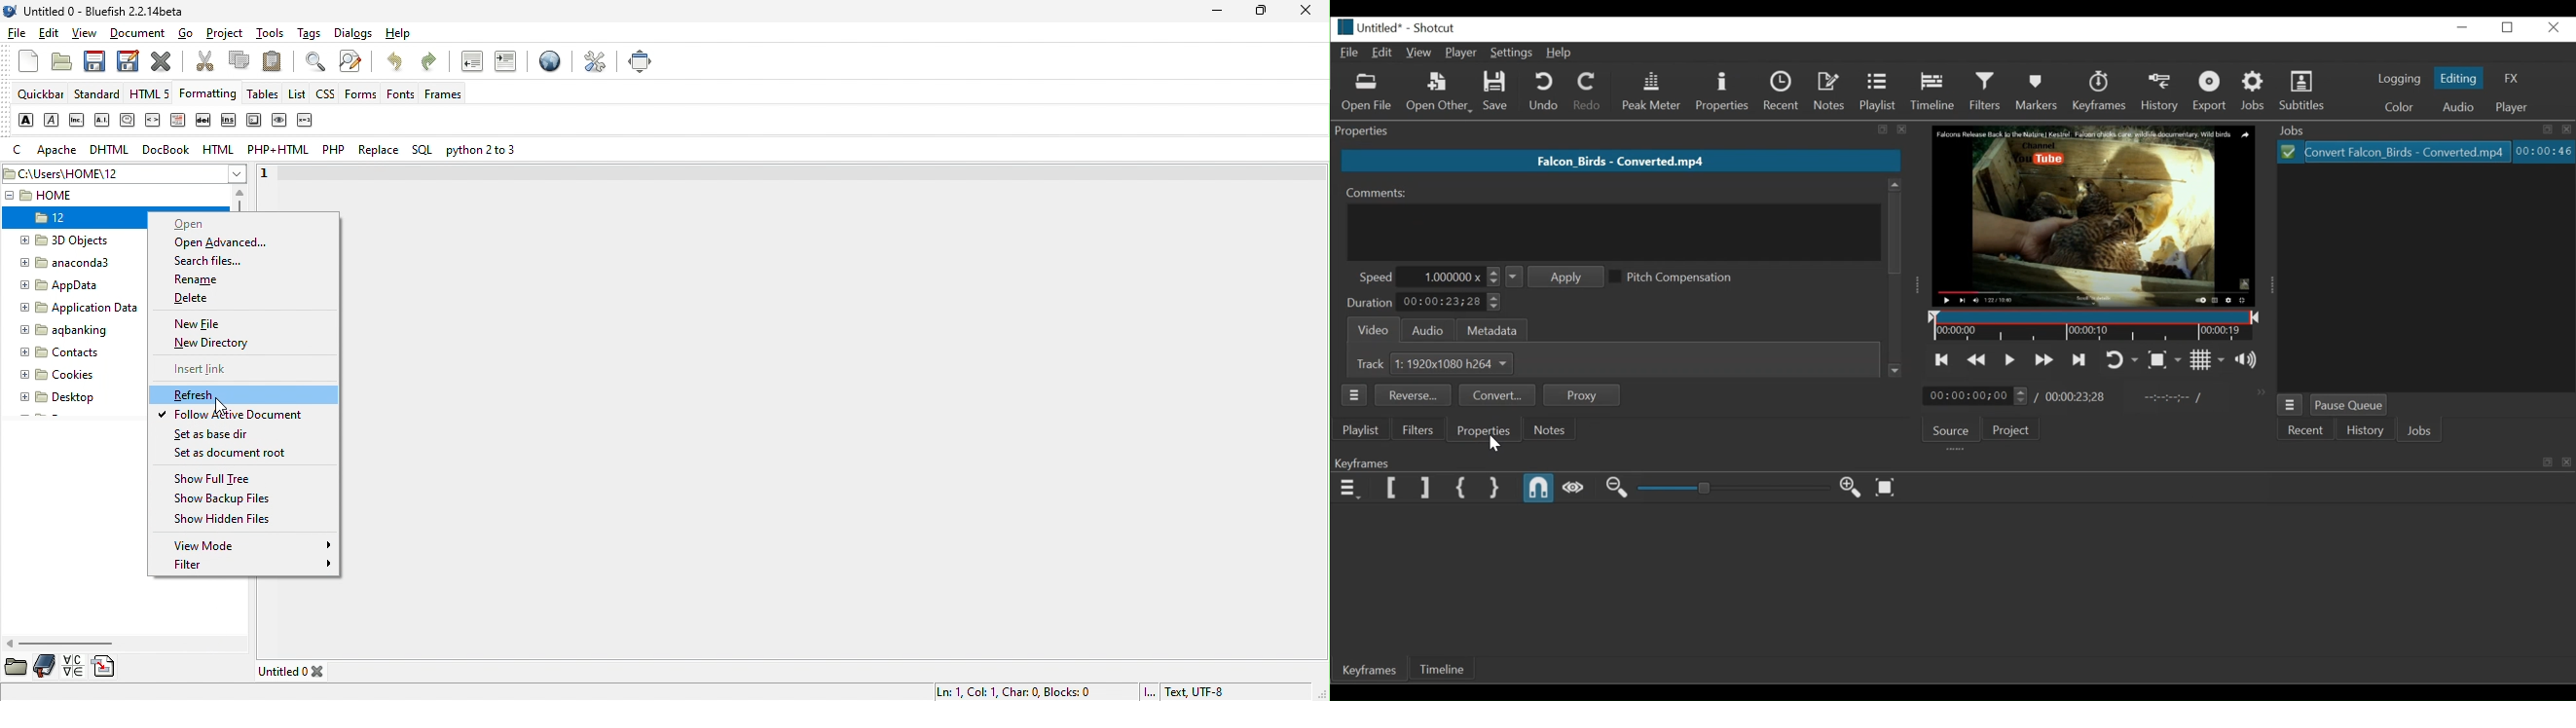  I want to click on Files, so click(2392, 153).